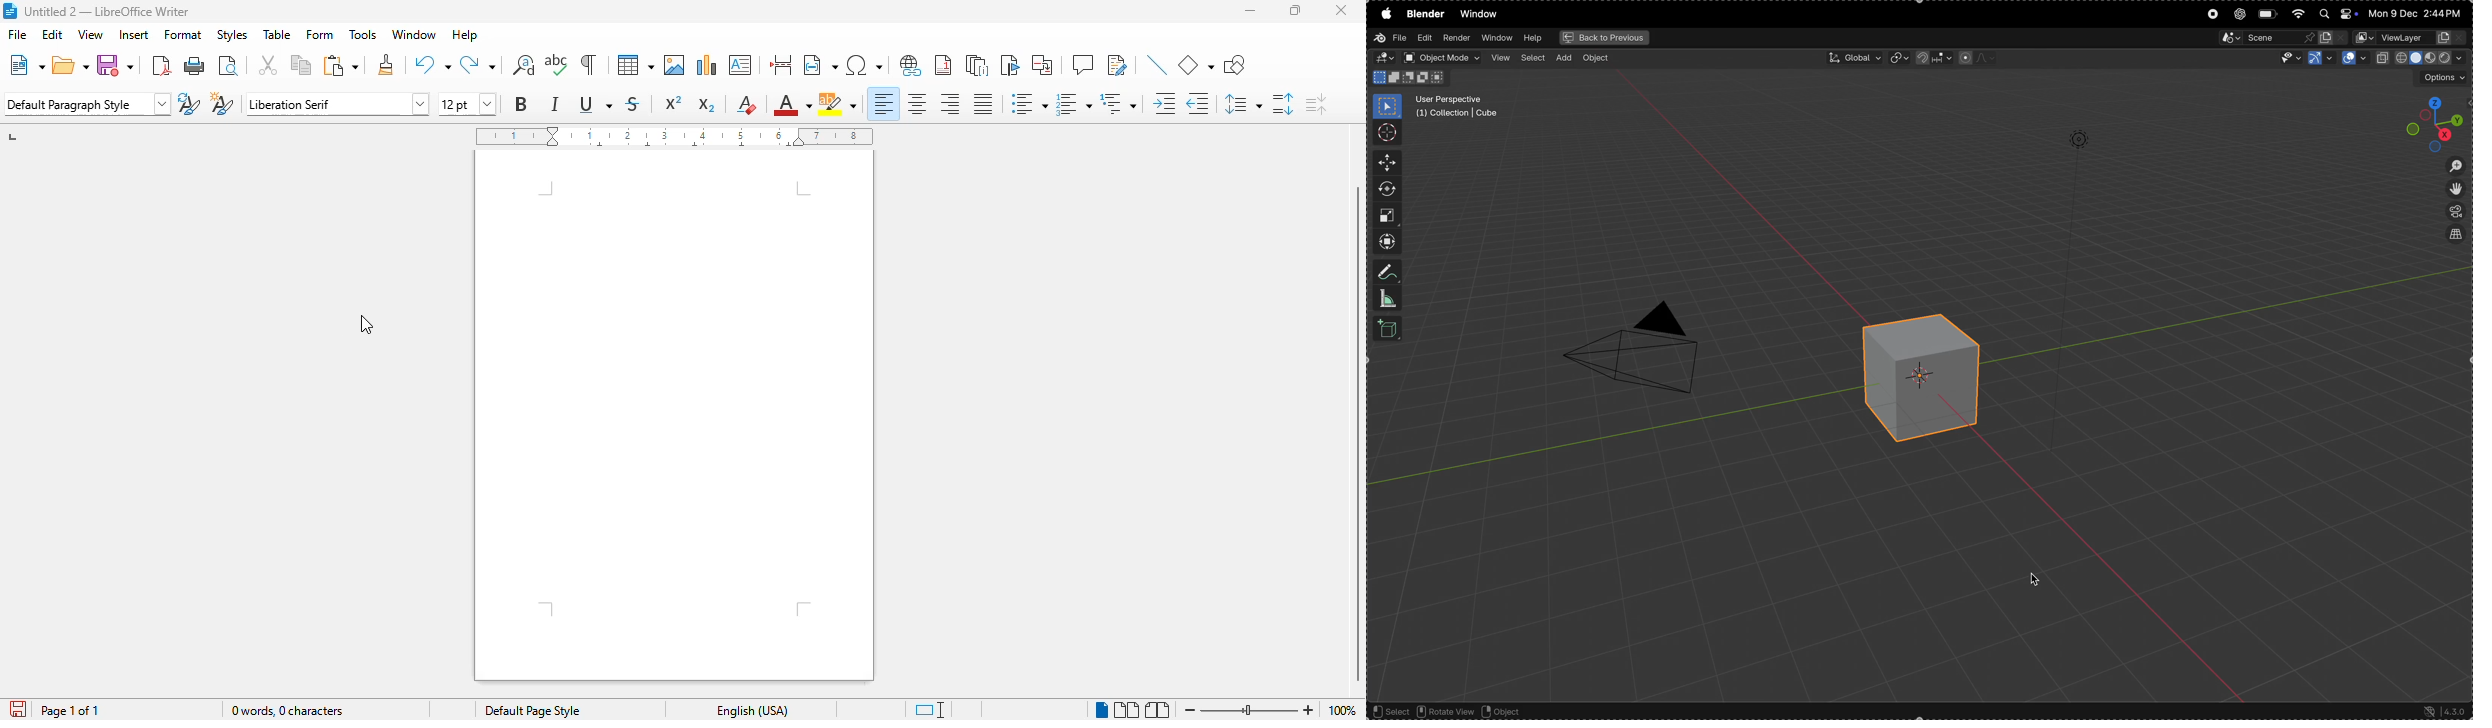  Describe the element at coordinates (26, 65) in the screenshot. I see `new` at that location.